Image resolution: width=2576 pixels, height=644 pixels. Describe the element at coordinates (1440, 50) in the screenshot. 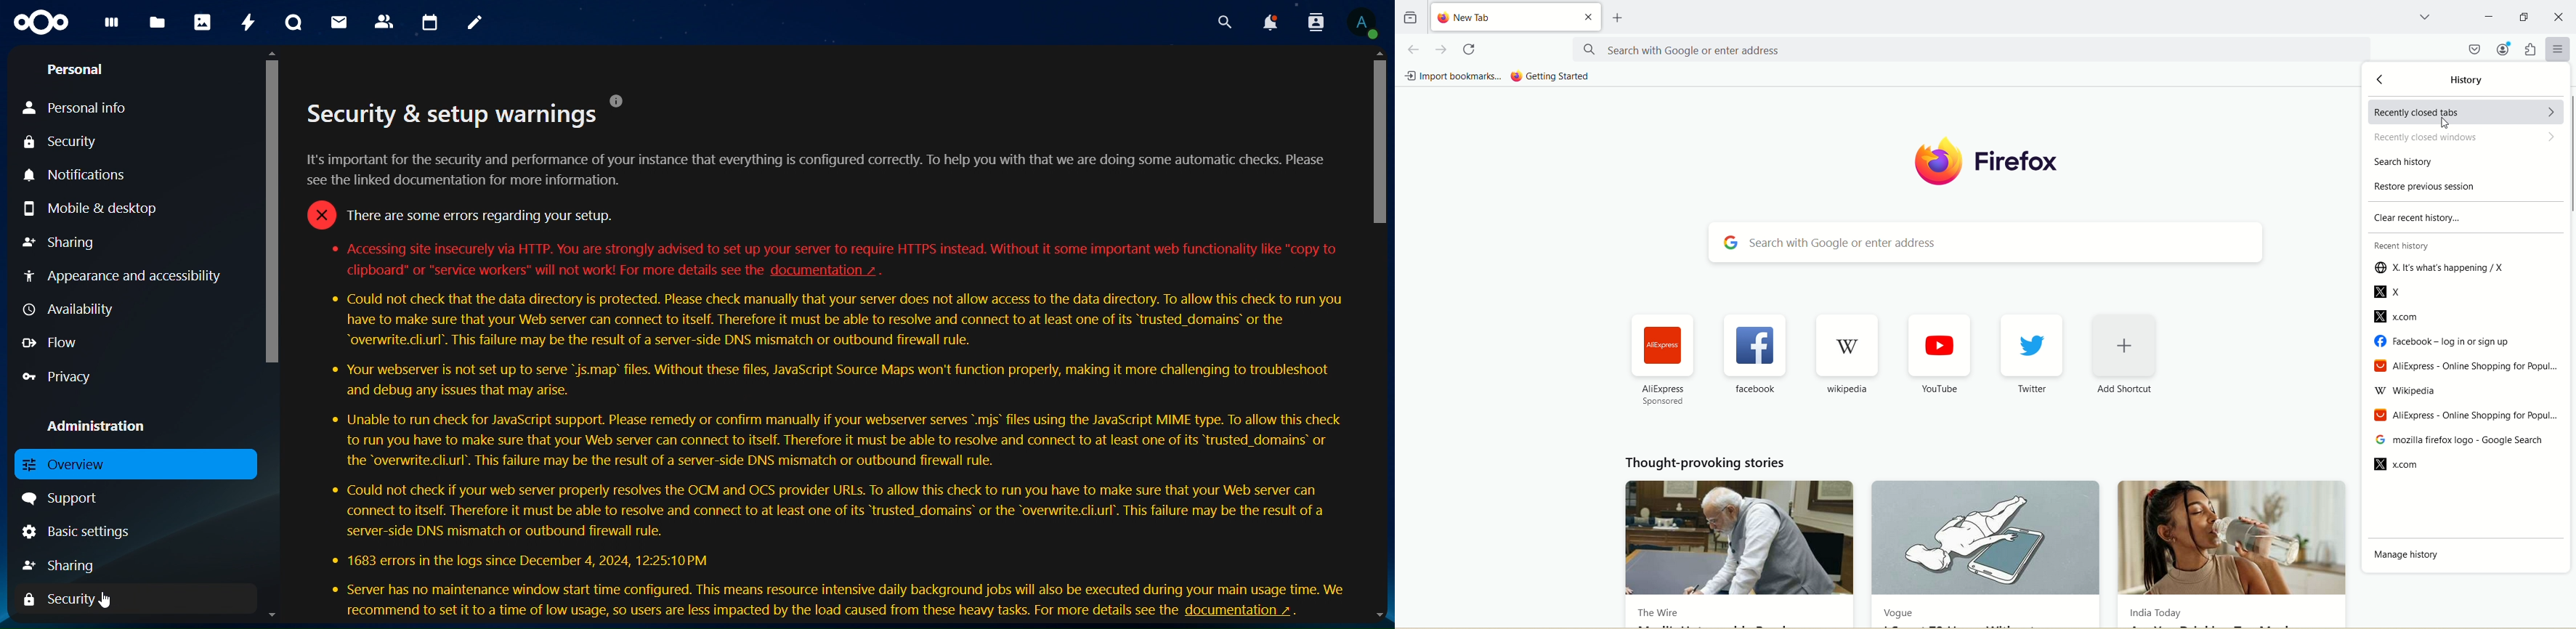

I see `go forward one page` at that location.